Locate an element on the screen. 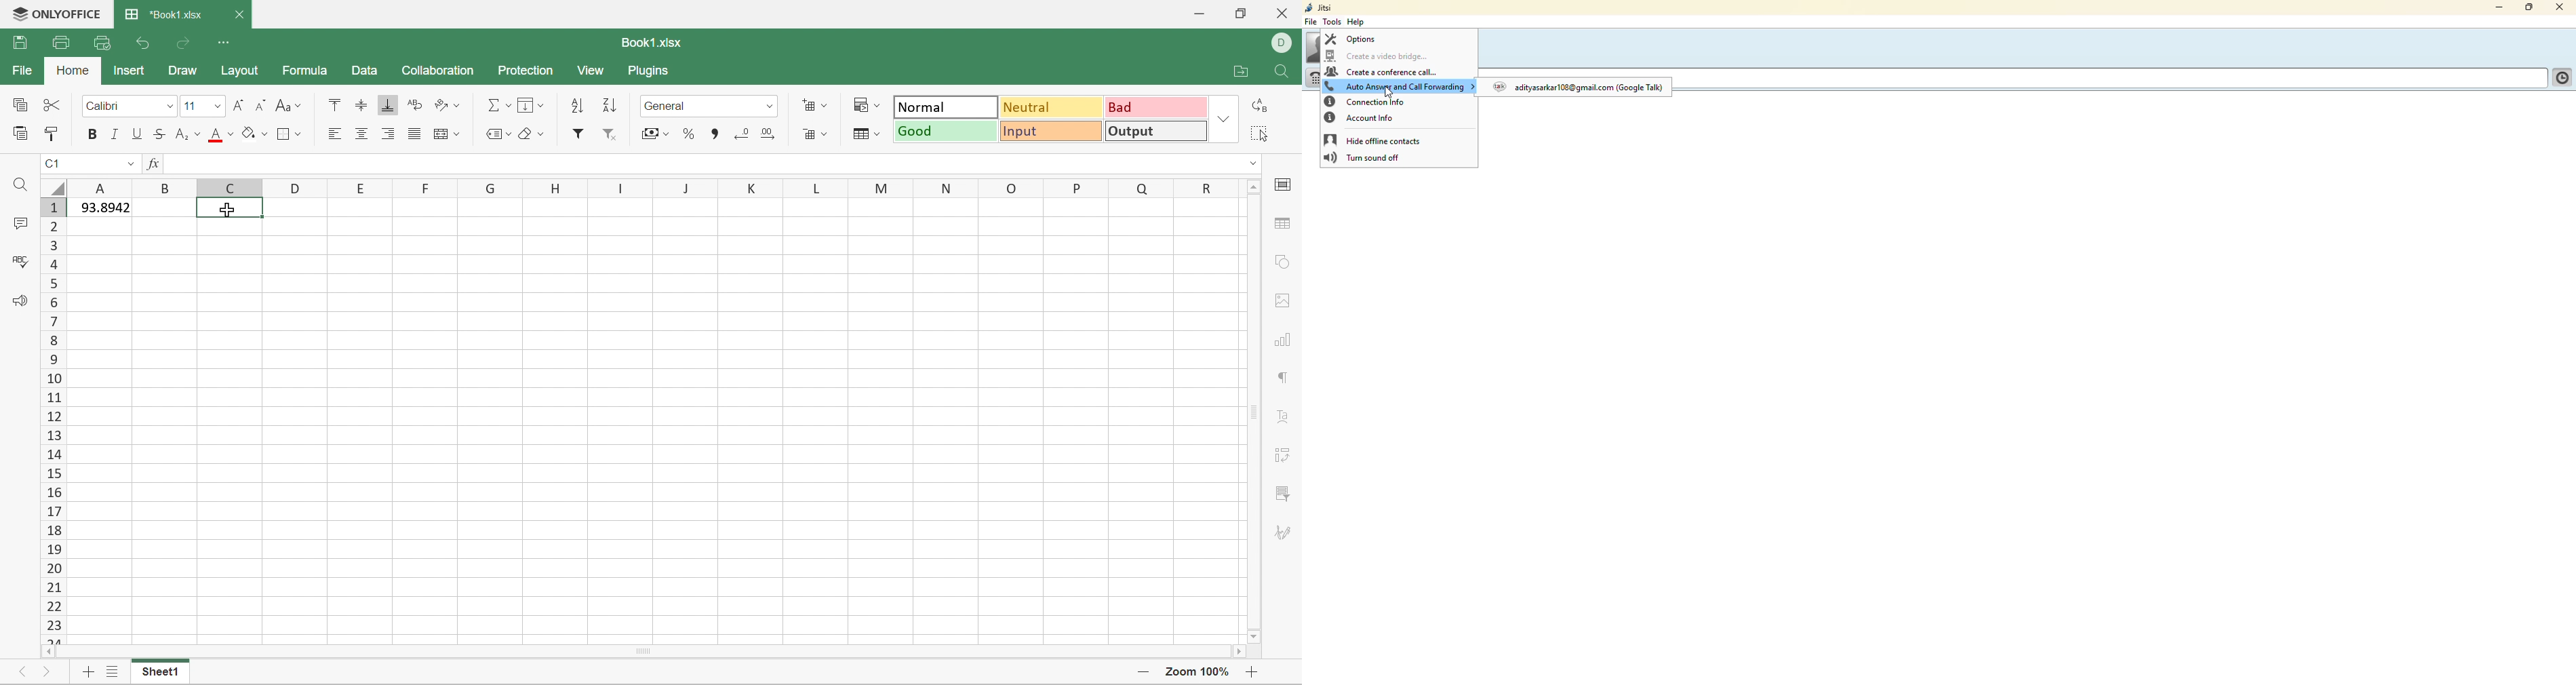 This screenshot has height=700, width=2576. Check Spelling is located at coordinates (20, 263).